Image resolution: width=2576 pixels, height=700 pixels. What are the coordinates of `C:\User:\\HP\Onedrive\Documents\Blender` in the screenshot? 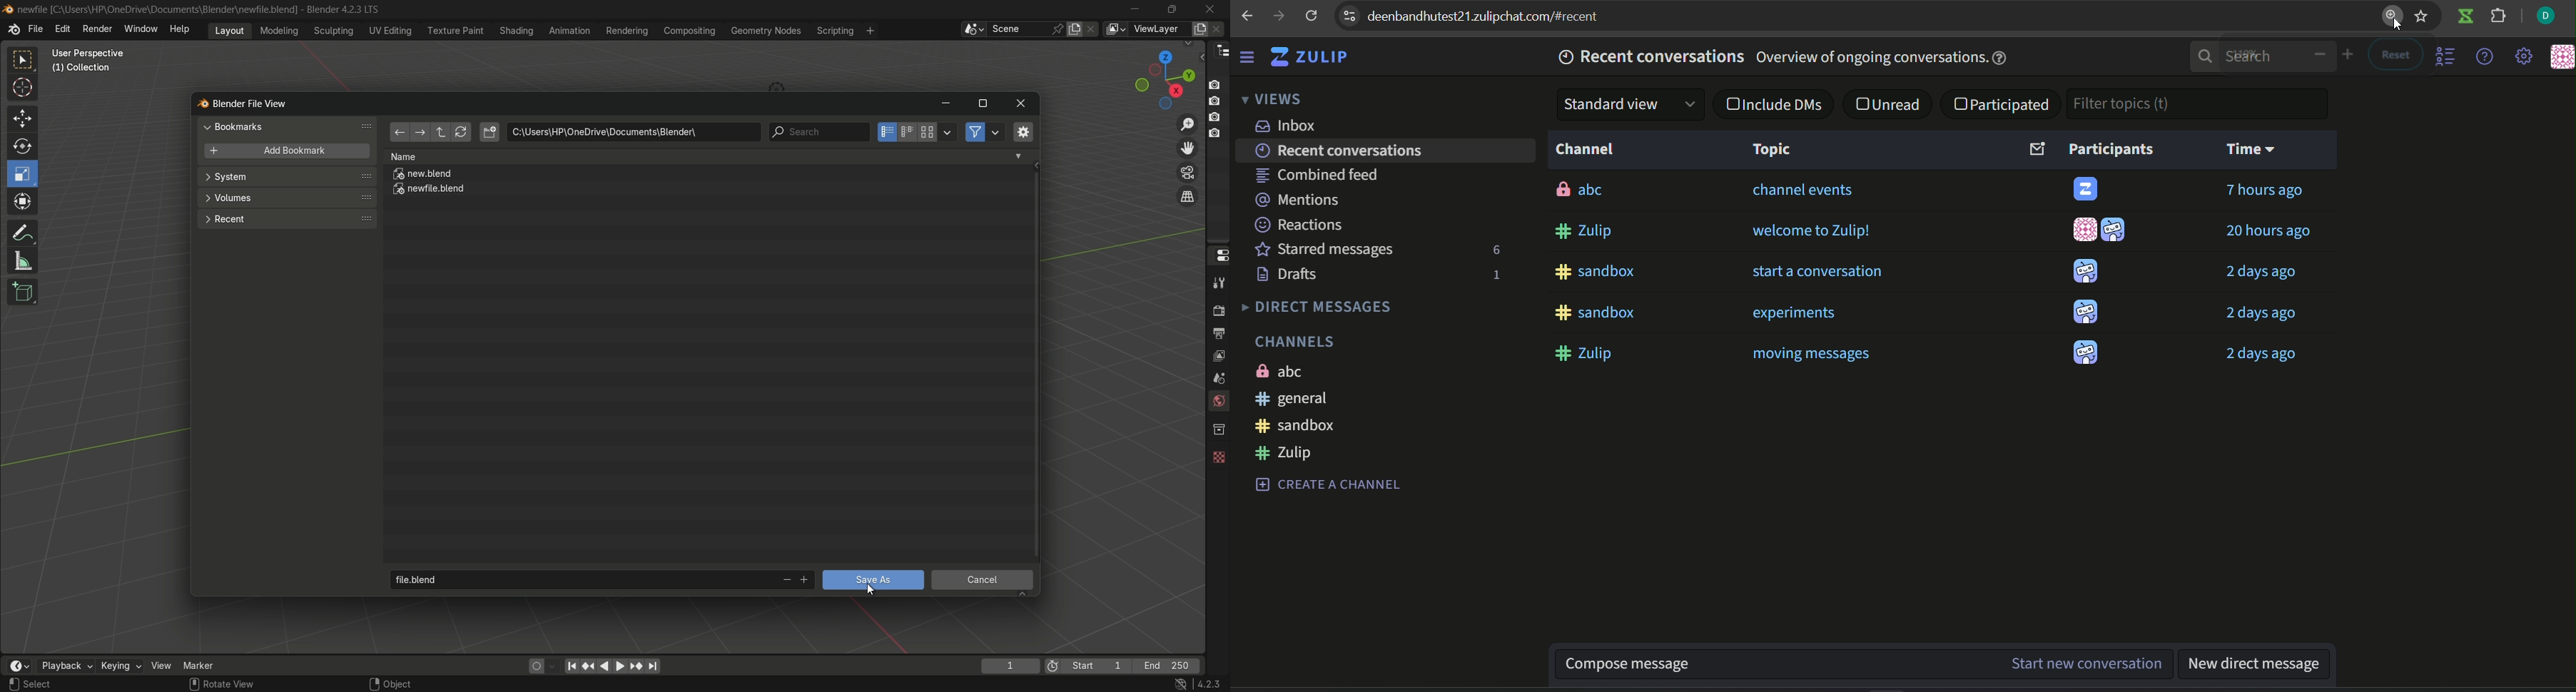 It's located at (158, 10).